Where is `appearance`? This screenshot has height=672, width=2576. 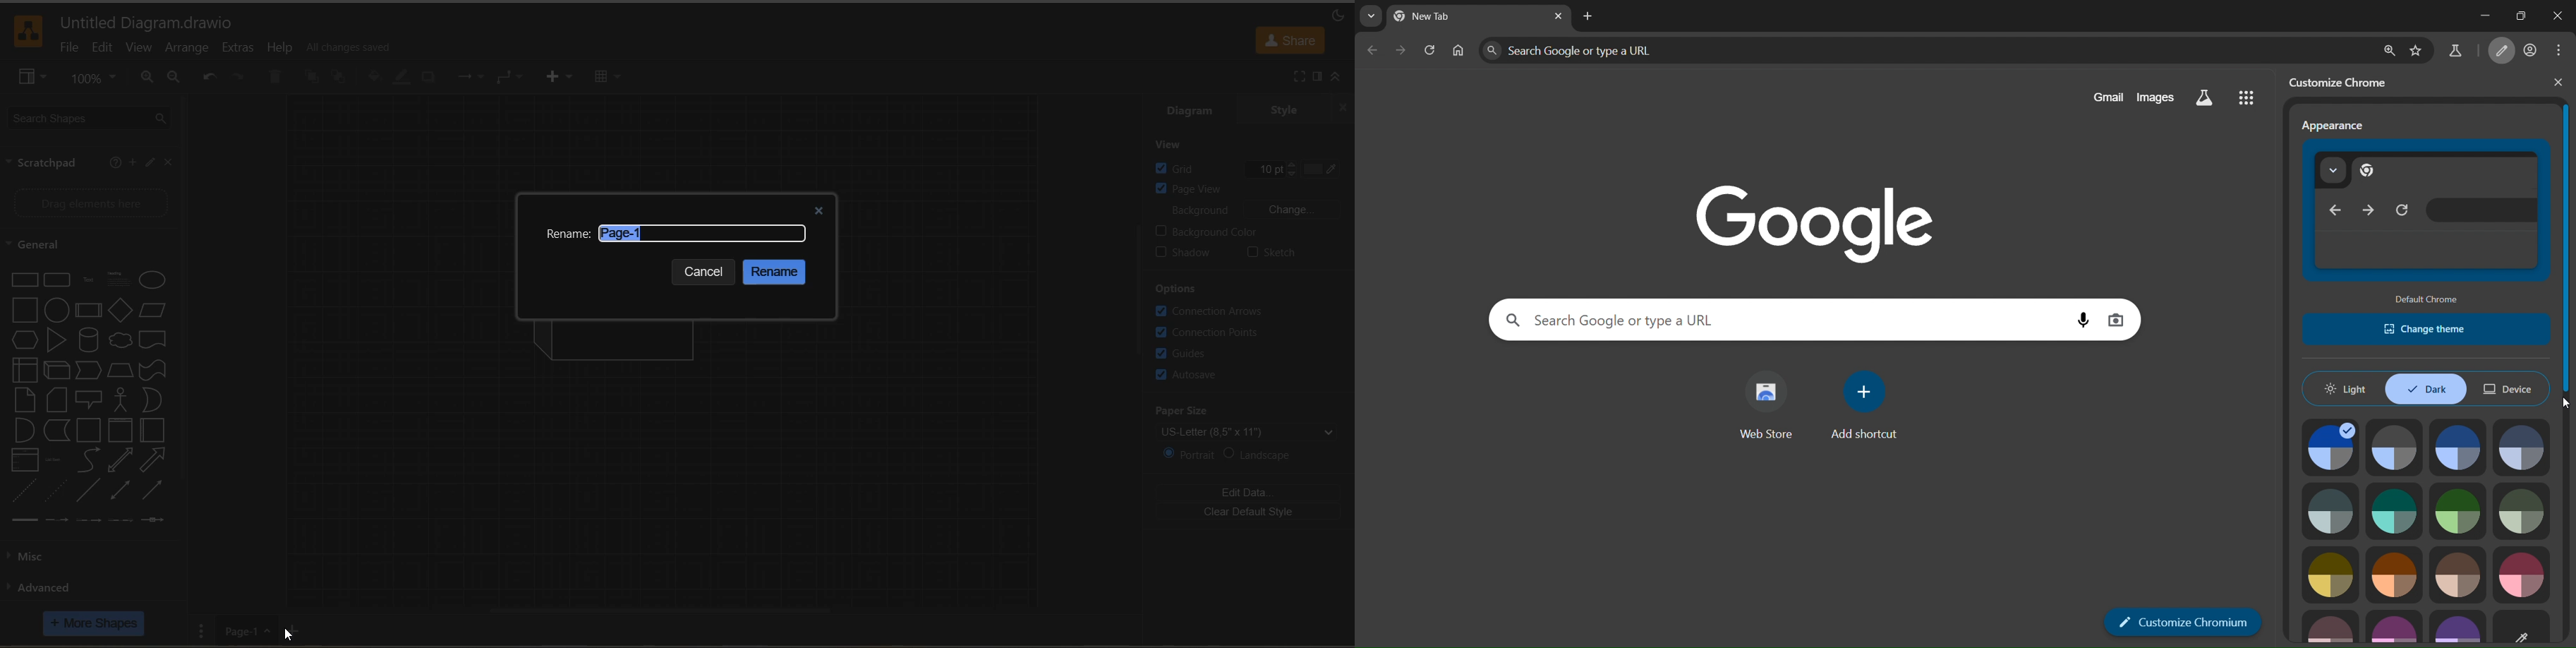
appearance is located at coordinates (1338, 16).